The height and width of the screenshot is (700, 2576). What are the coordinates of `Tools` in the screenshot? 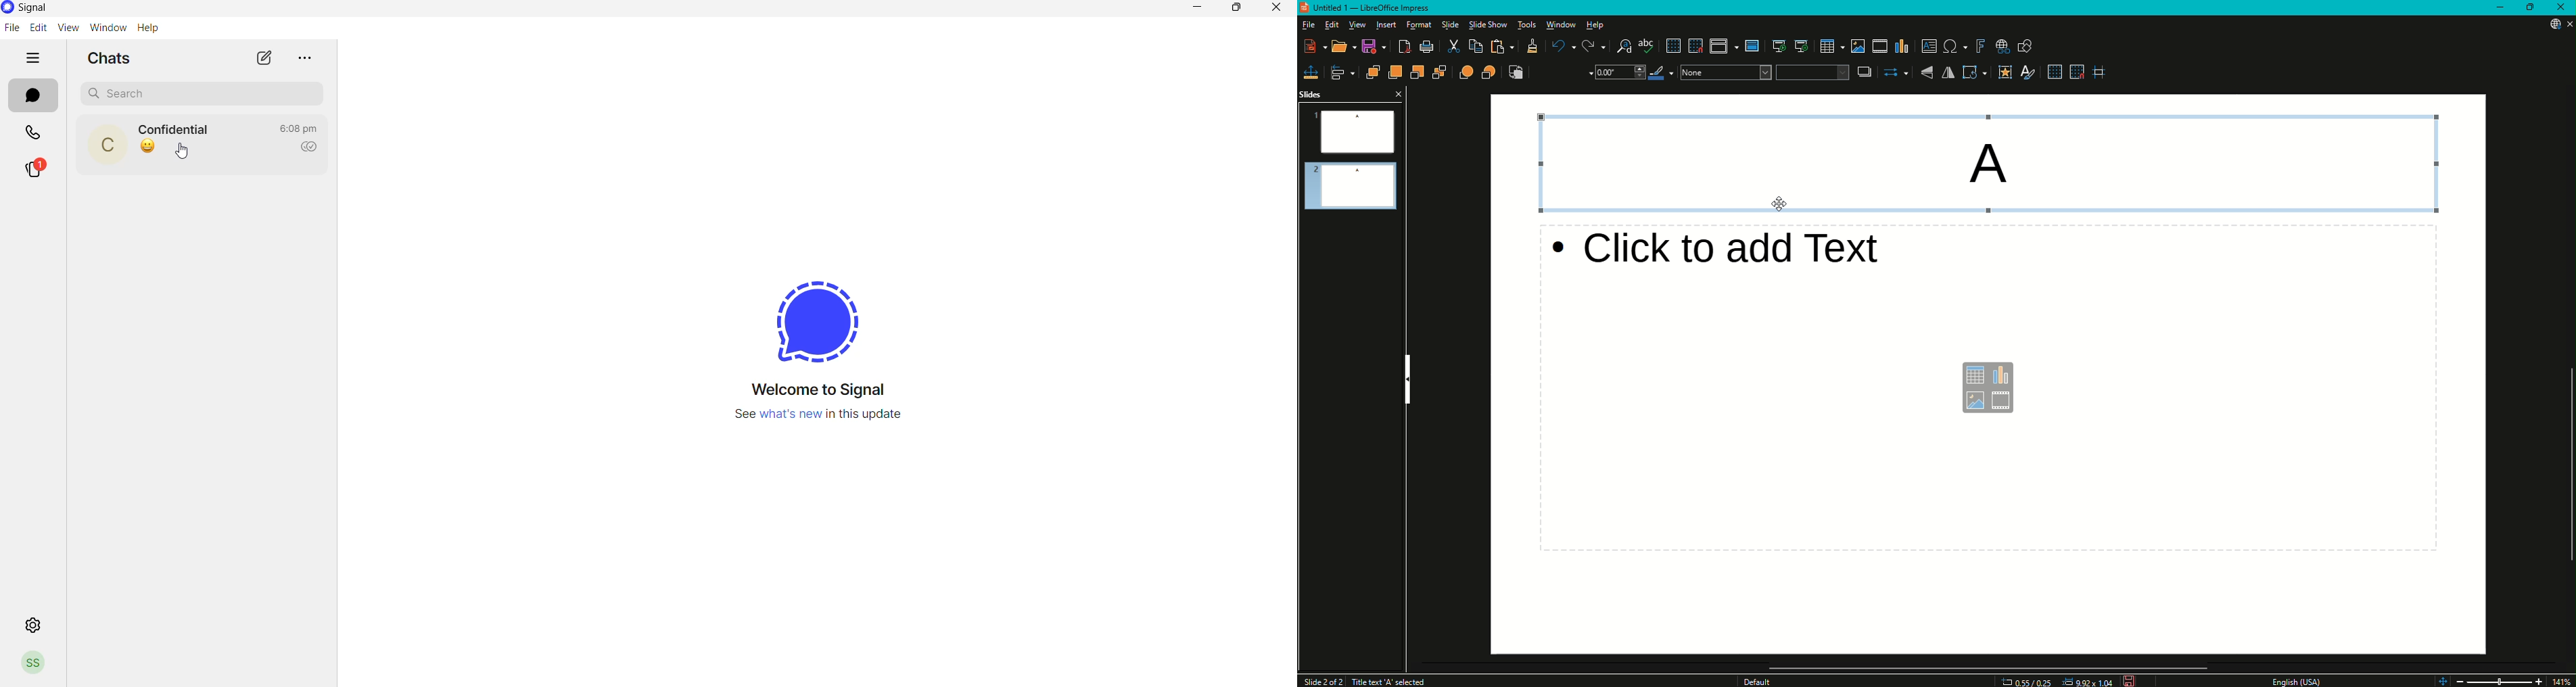 It's located at (1529, 25).